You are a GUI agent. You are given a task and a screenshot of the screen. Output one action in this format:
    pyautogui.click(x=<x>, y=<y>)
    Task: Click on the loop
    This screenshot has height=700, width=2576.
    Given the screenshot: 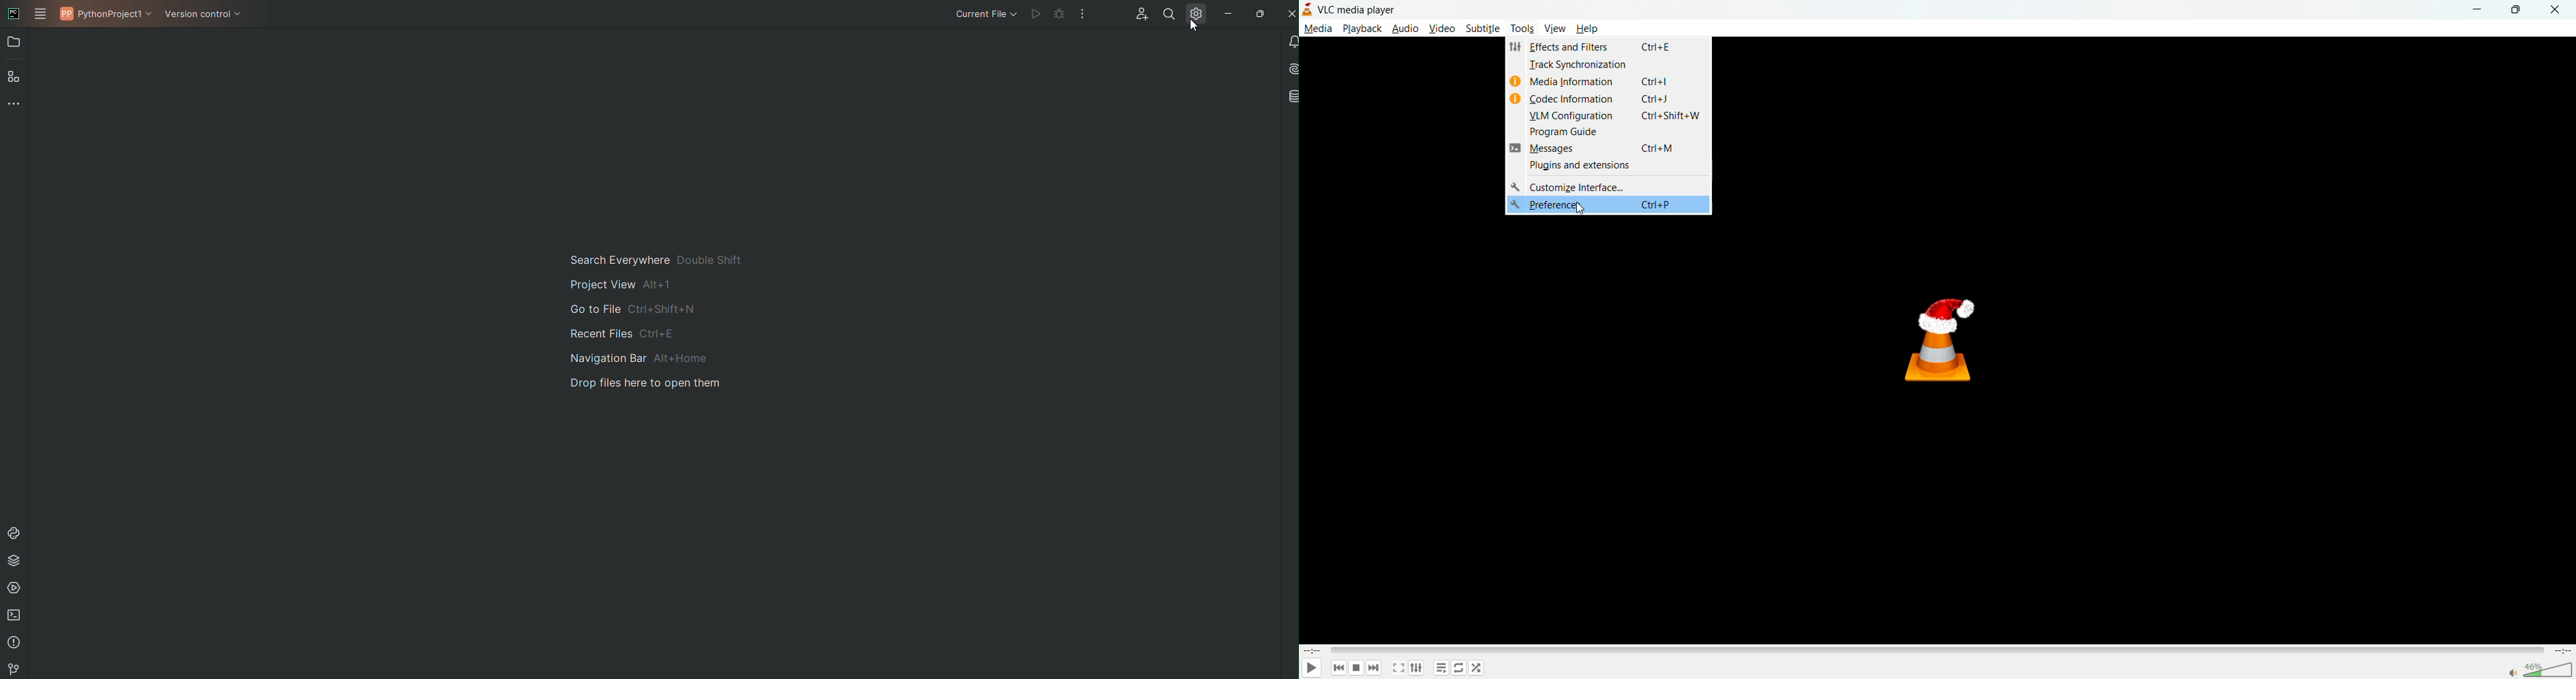 What is the action you would take?
    pyautogui.click(x=1459, y=668)
    